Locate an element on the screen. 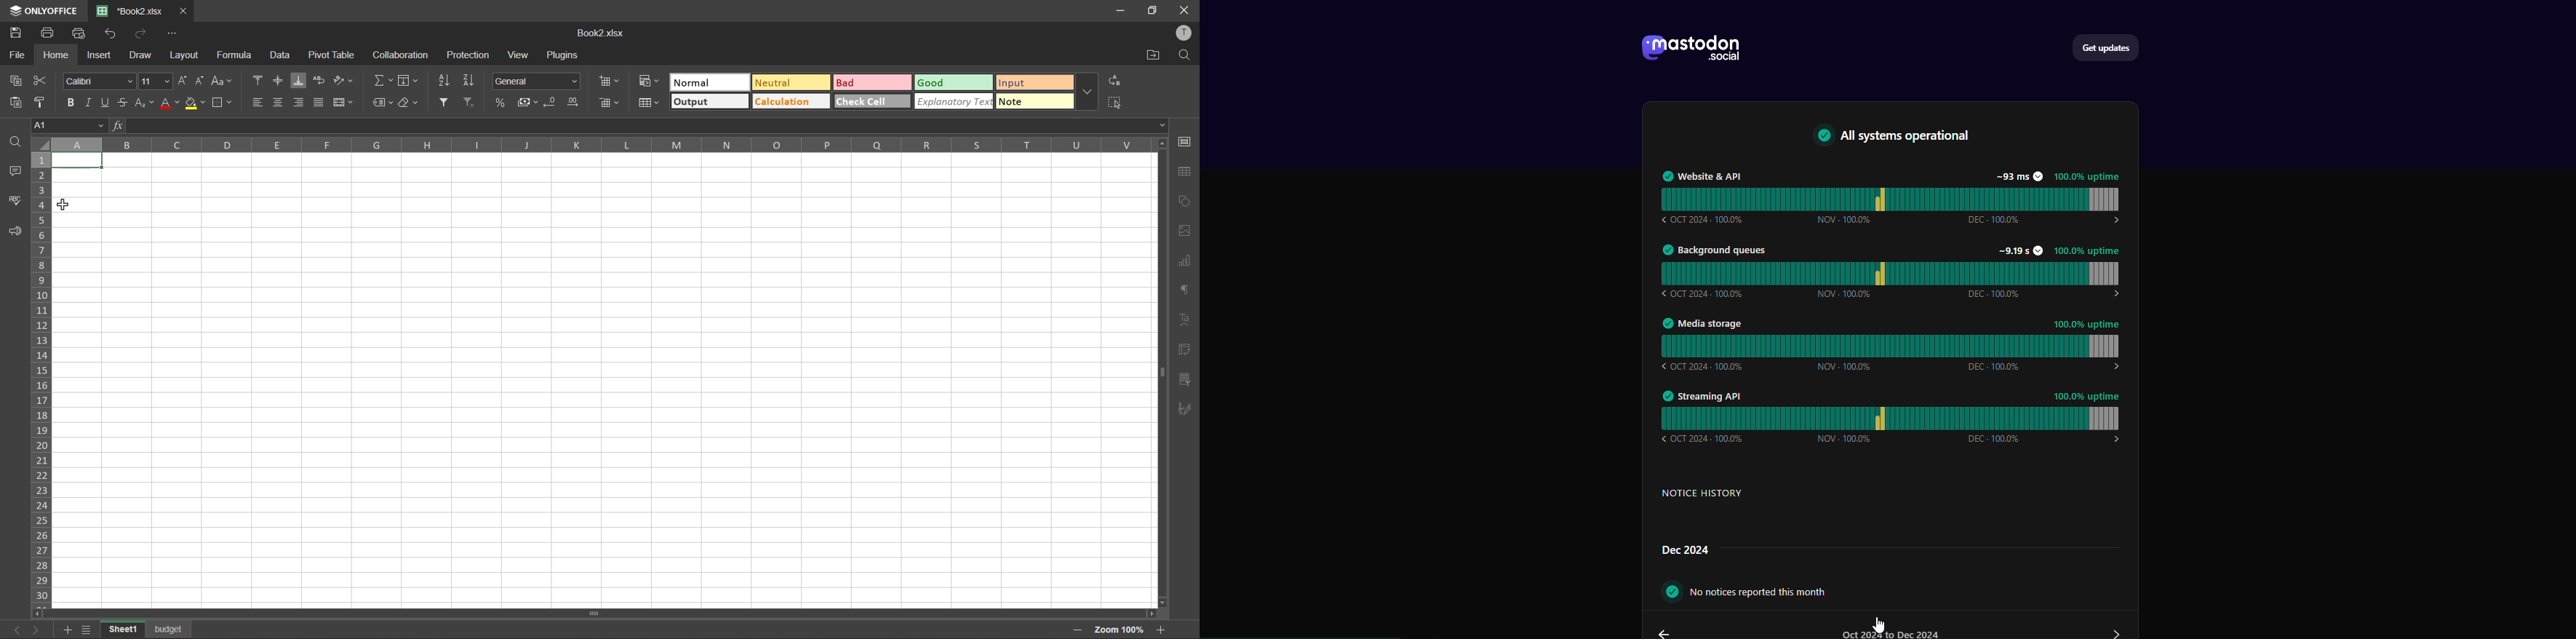 The height and width of the screenshot is (644, 2576). clear filter is located at coordinates (469, 103).